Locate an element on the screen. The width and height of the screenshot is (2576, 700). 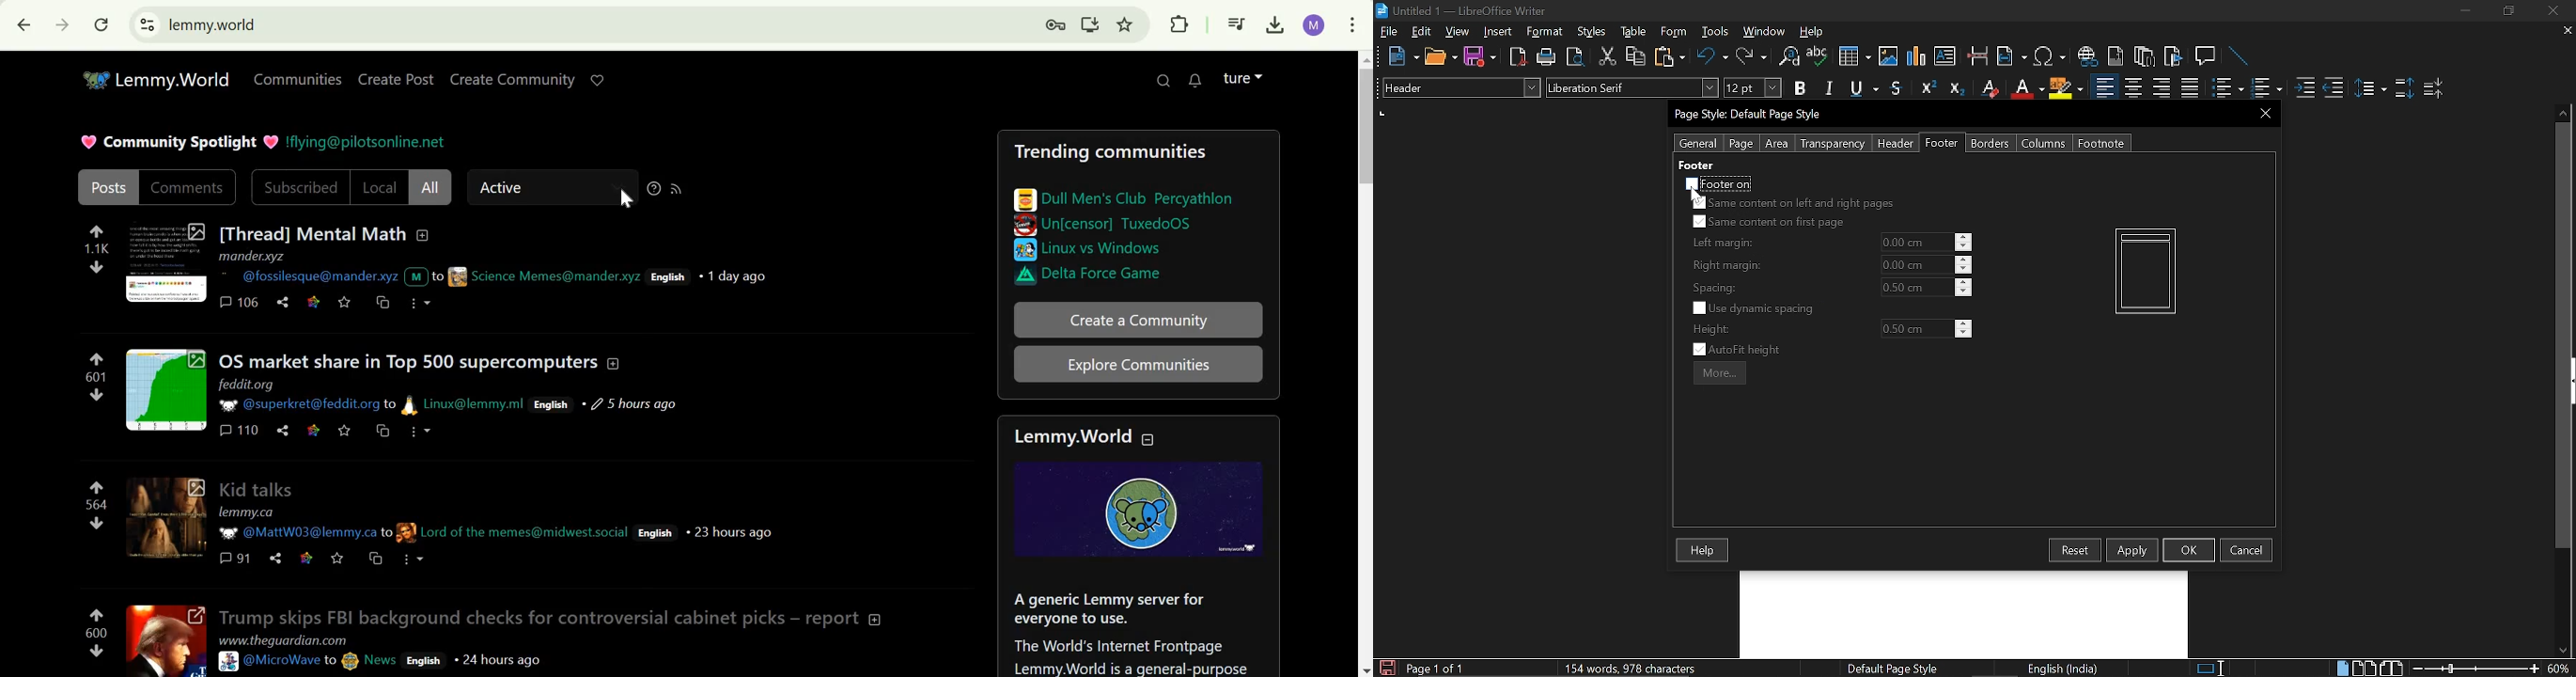
Subscript is located at coordinates (1956, 88).